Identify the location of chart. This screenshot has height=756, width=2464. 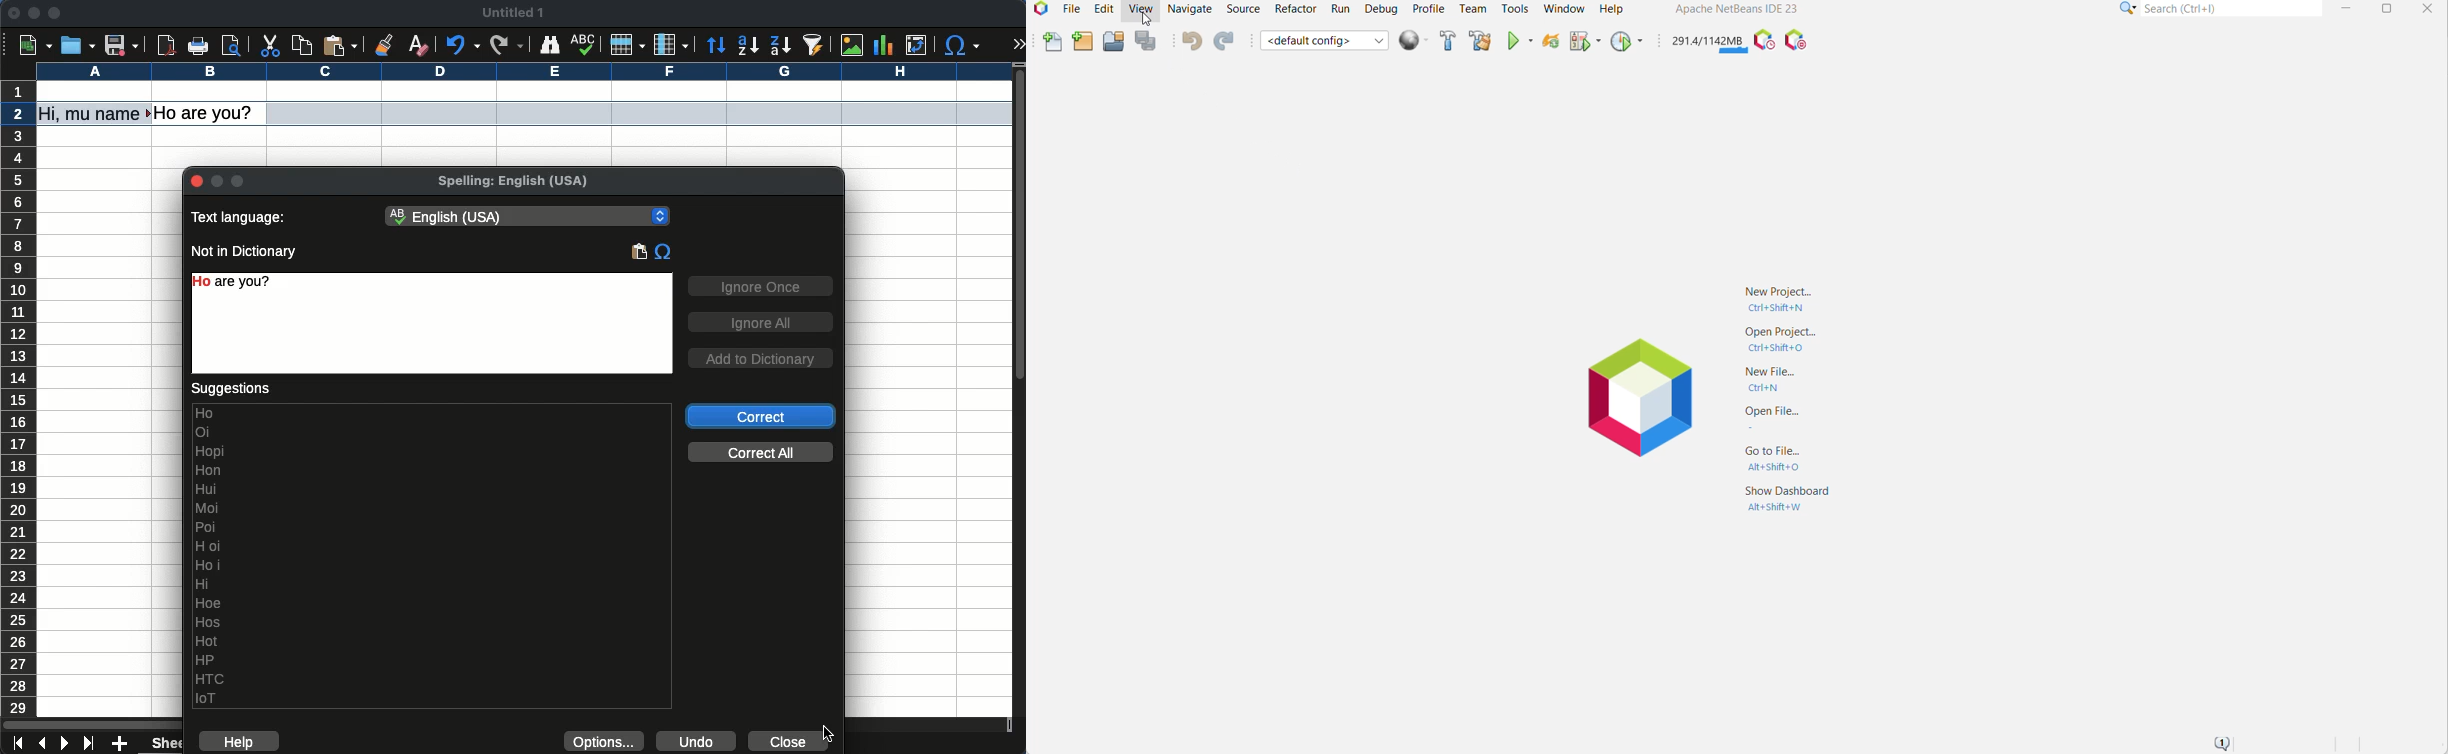
(882, 45).